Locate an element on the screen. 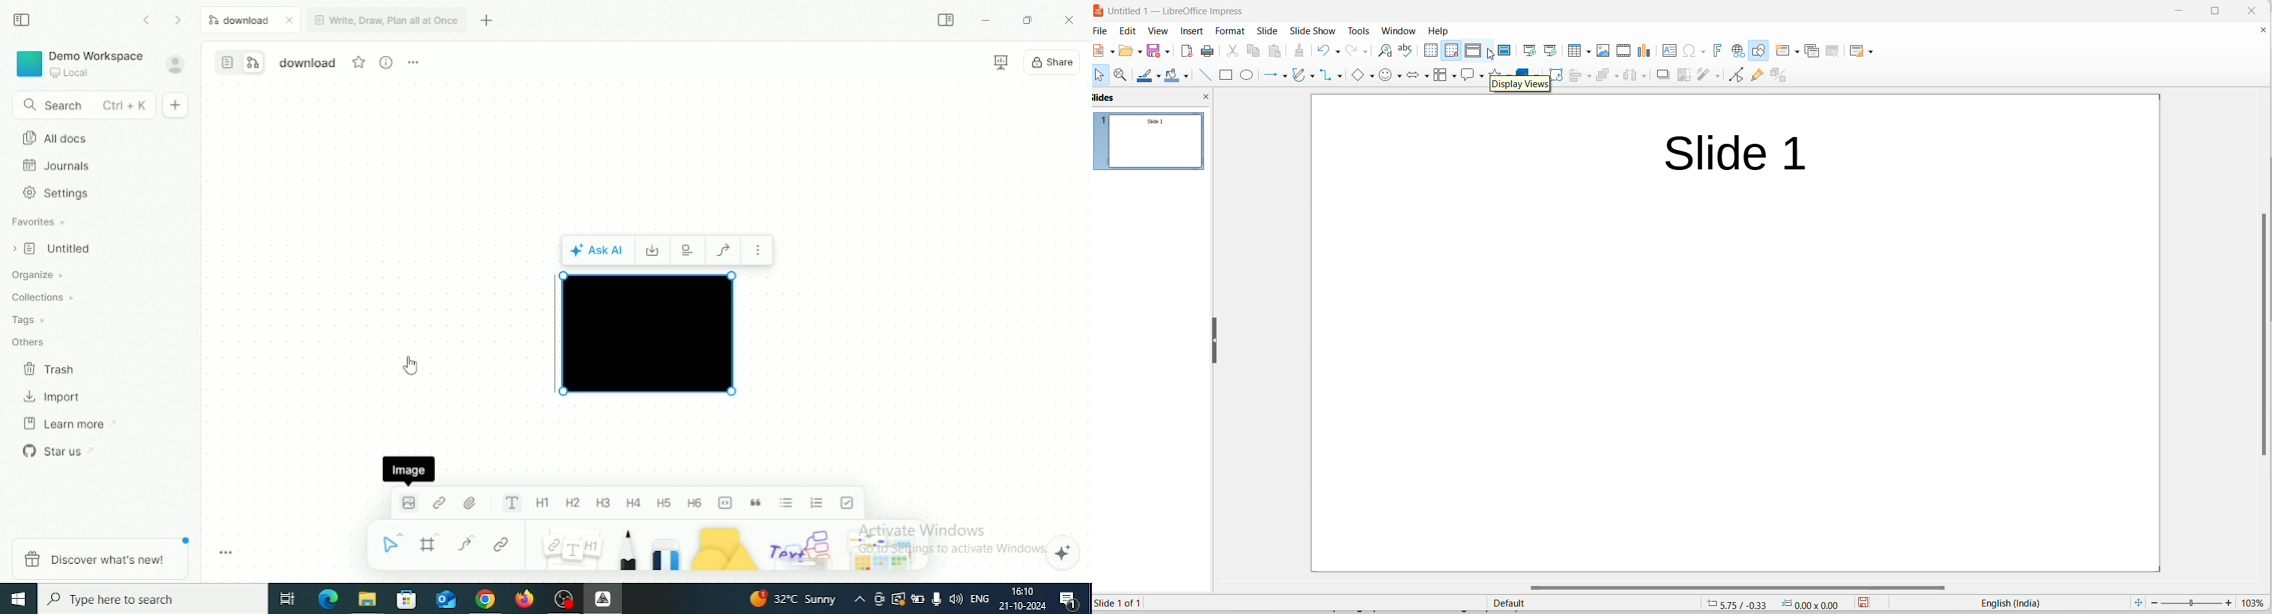 Image resolution: width=2296 pixels, height=616 pixels. symbol shapes options is located at coordinates (1400, 77).